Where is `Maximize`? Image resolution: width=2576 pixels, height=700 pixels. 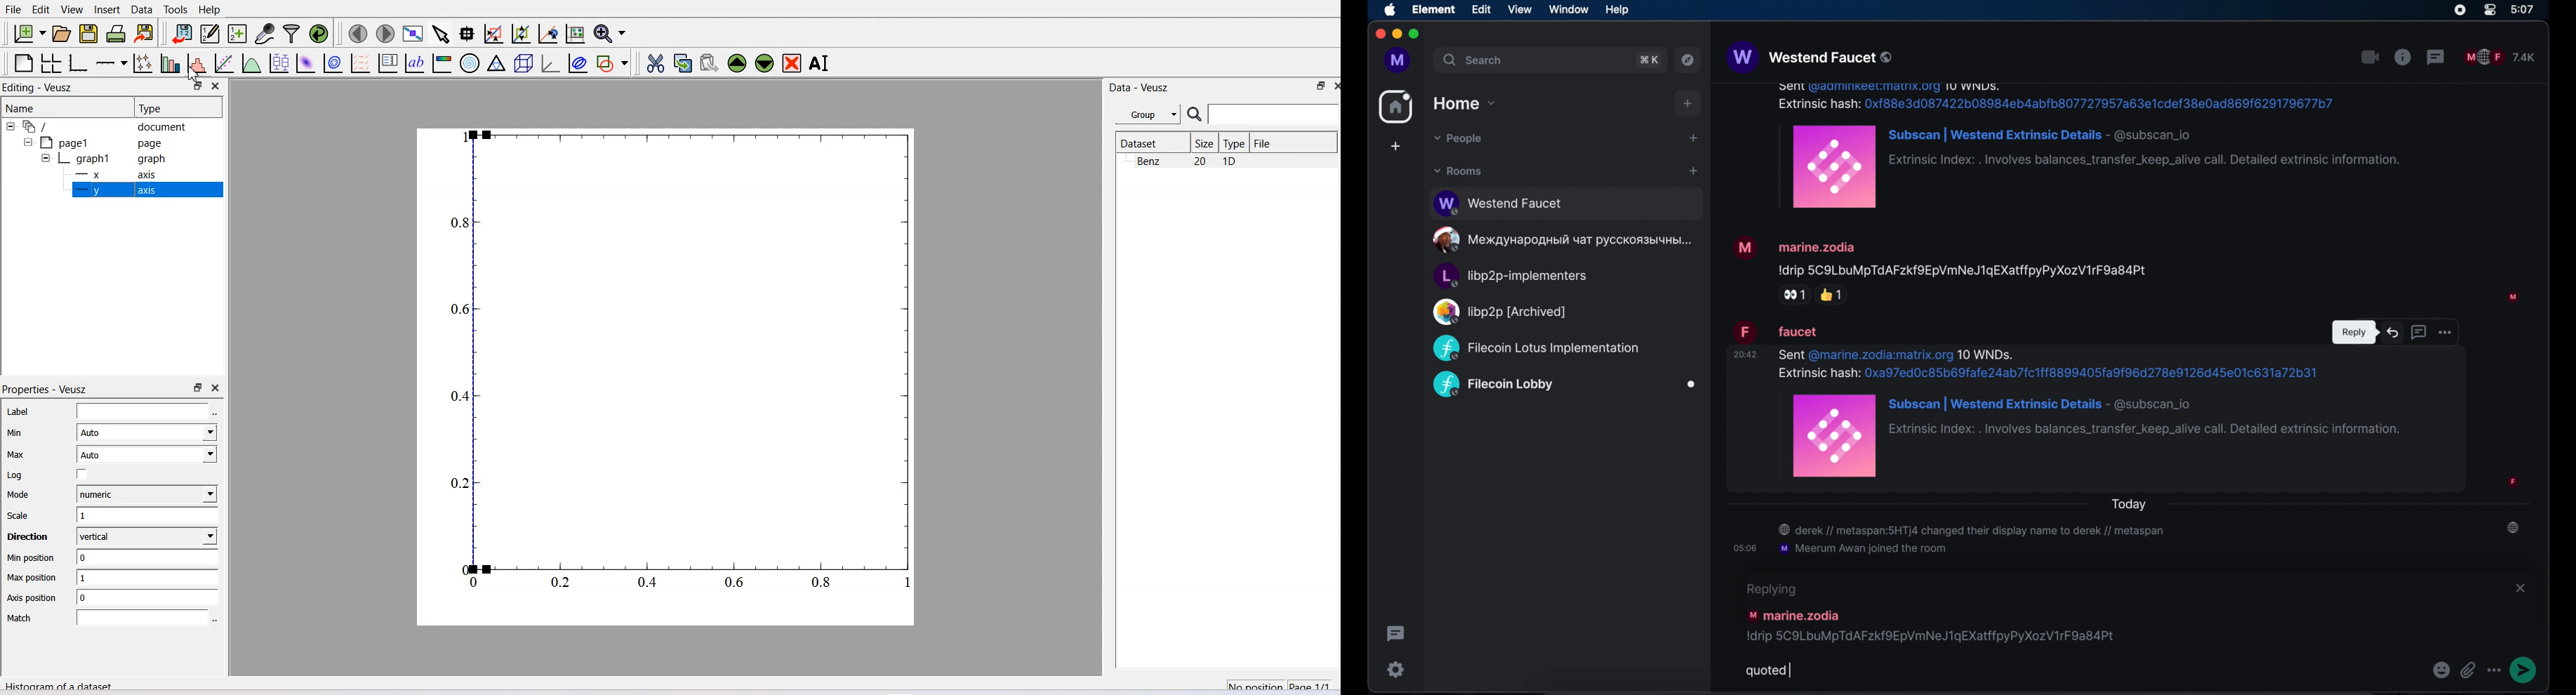 Maximize is located at coordinates (197, 388).